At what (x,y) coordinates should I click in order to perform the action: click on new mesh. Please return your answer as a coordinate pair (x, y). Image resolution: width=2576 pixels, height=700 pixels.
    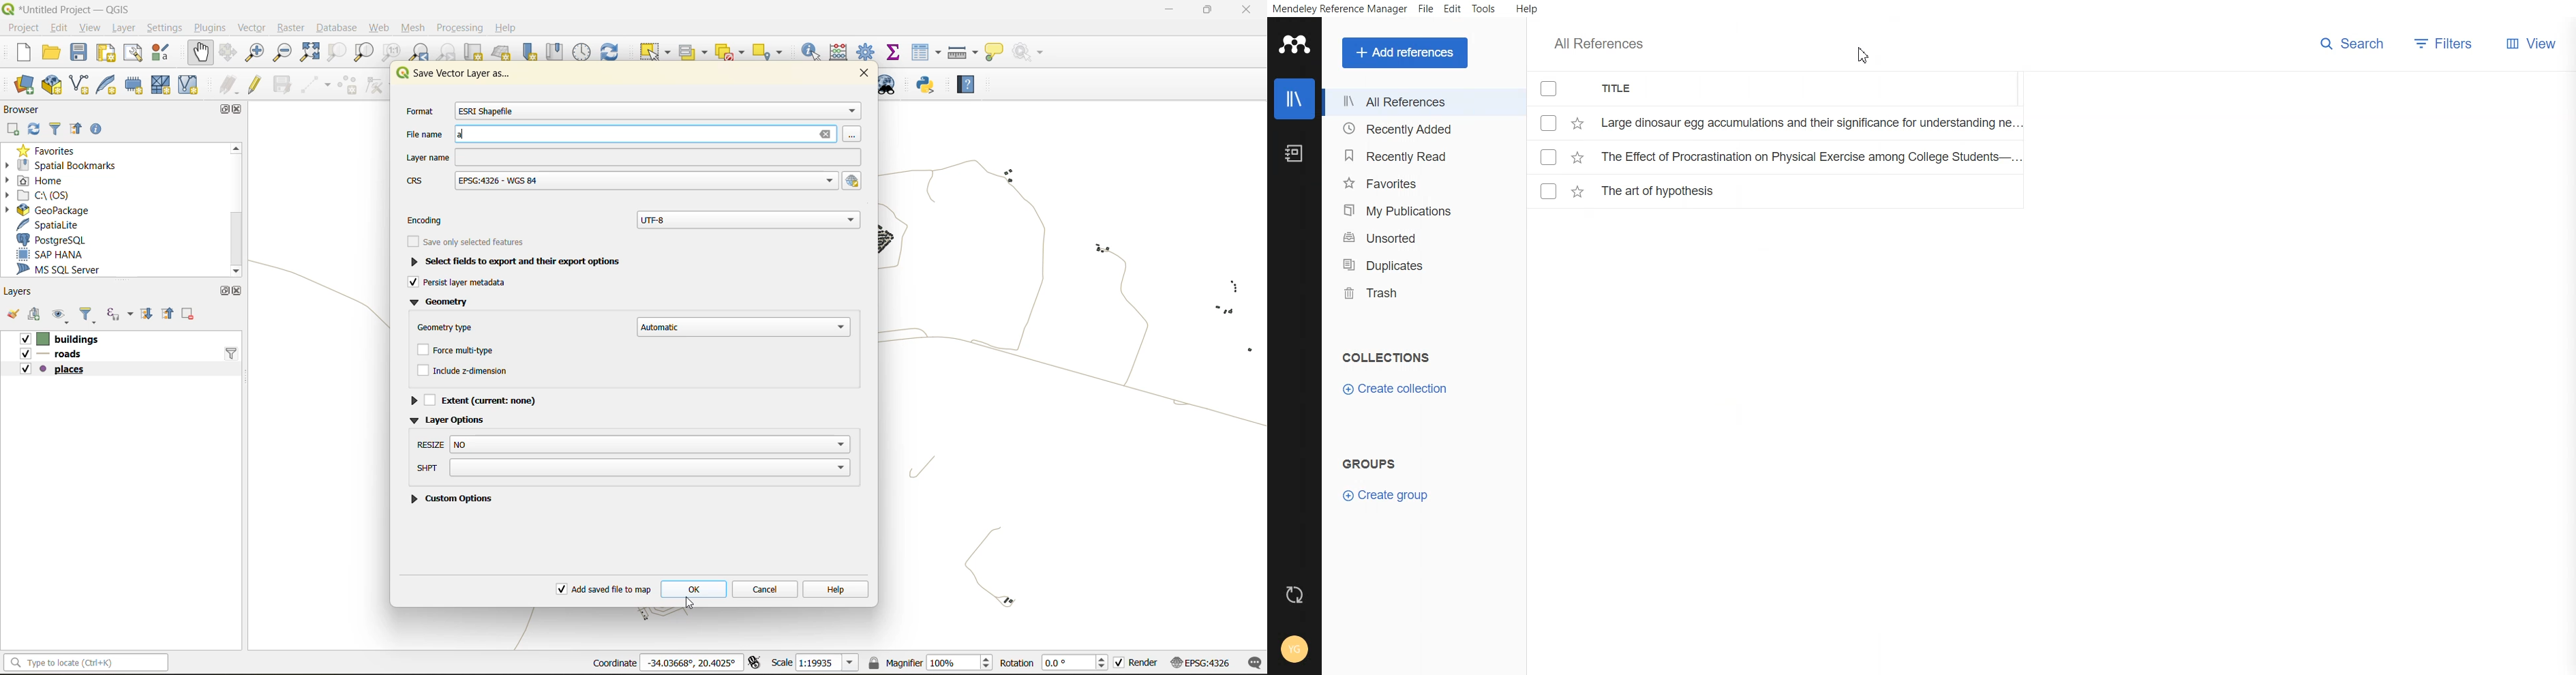
    Looking at the image, I should click on (160, 85).